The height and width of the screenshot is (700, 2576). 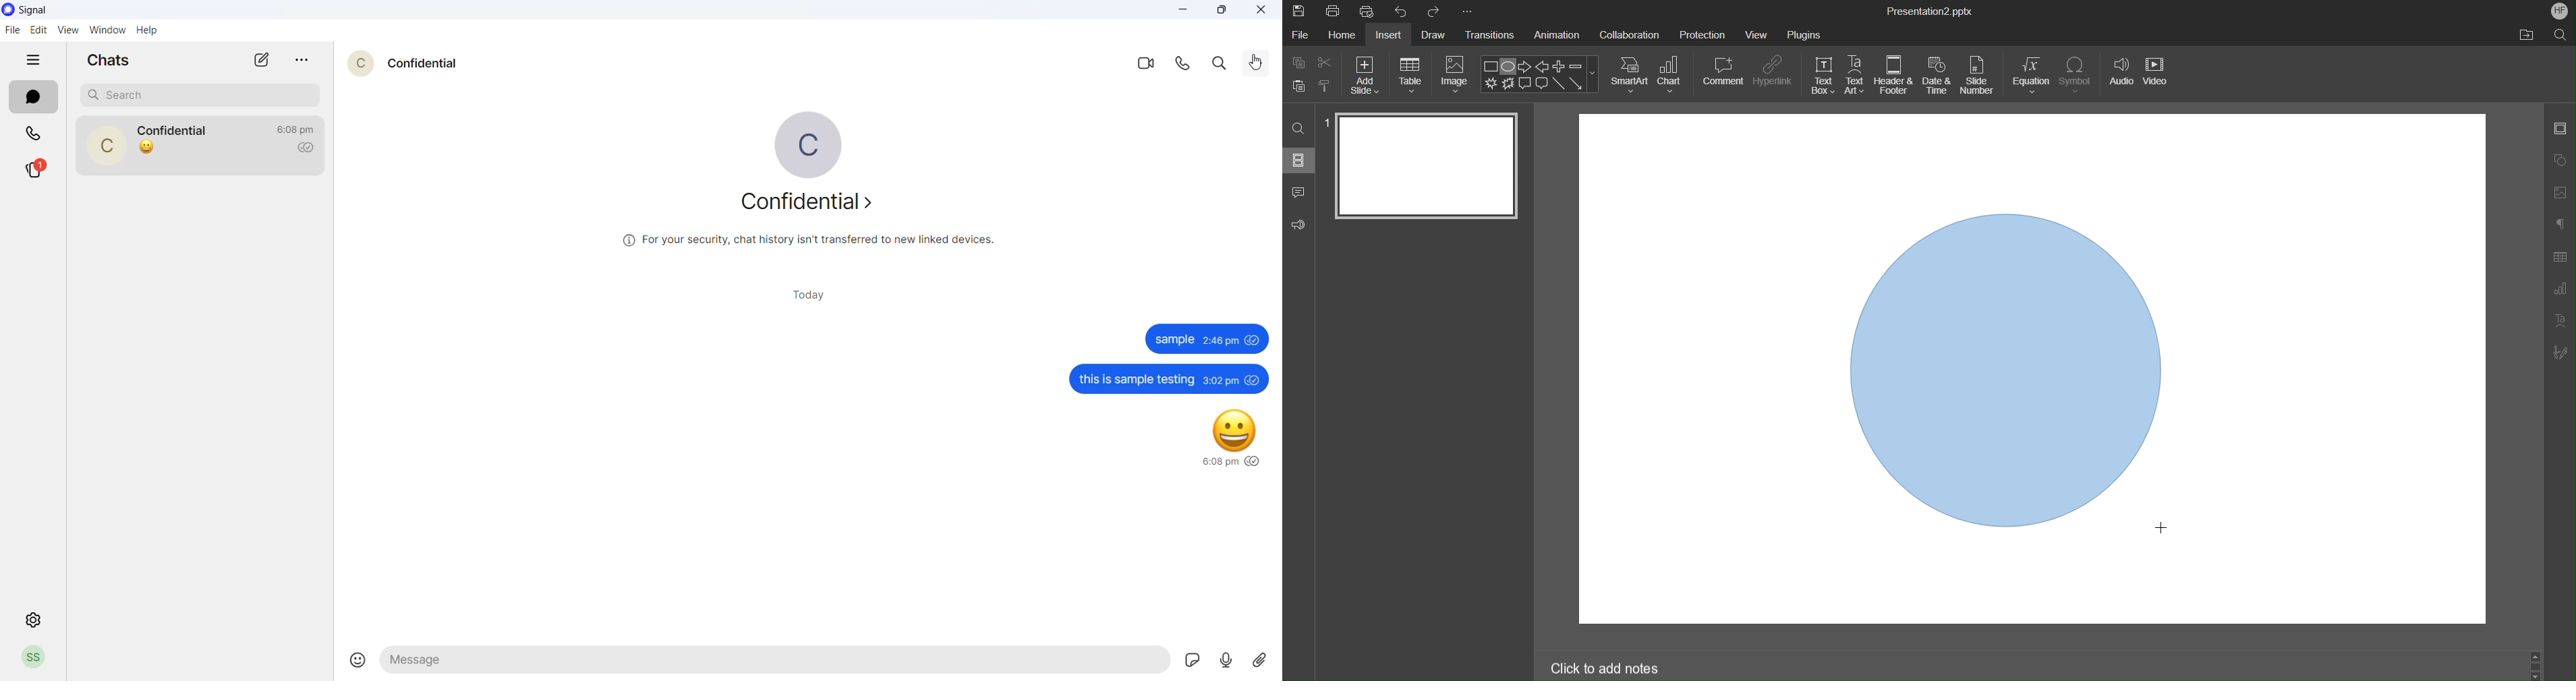 What do you see at coordinates (799, 296) in the screenshot?
I see `today heading` at bounding box center [799, 296].